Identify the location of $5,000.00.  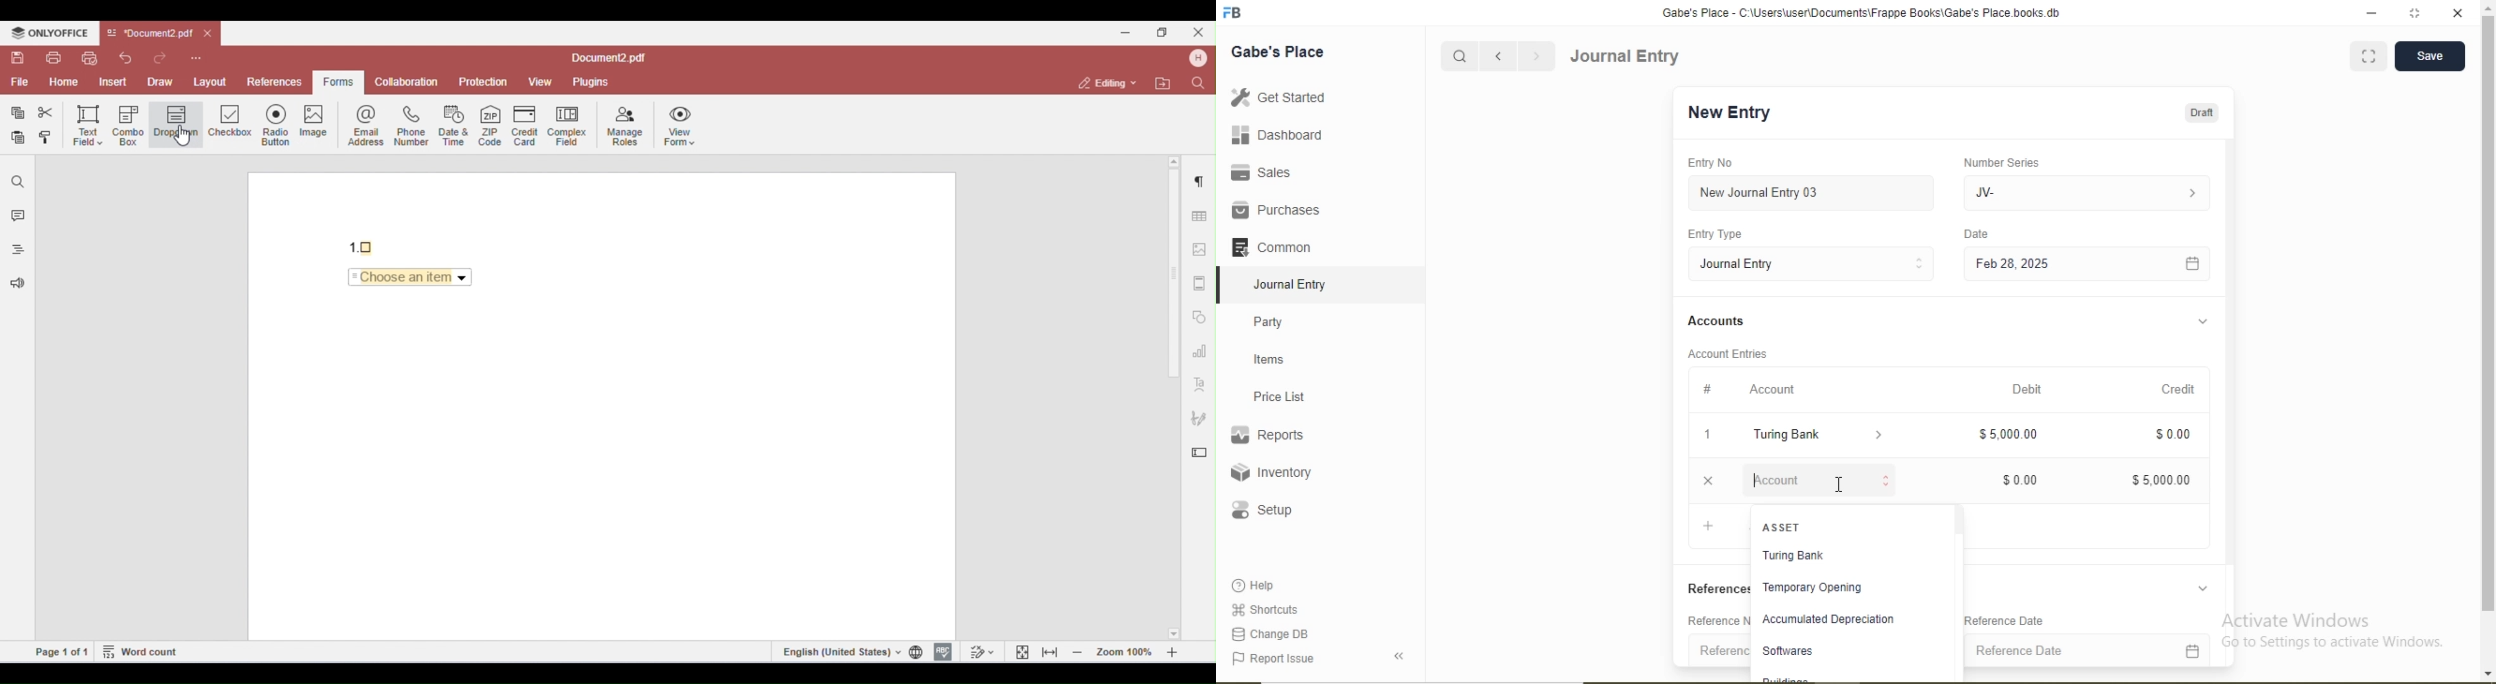
(2166, 481).